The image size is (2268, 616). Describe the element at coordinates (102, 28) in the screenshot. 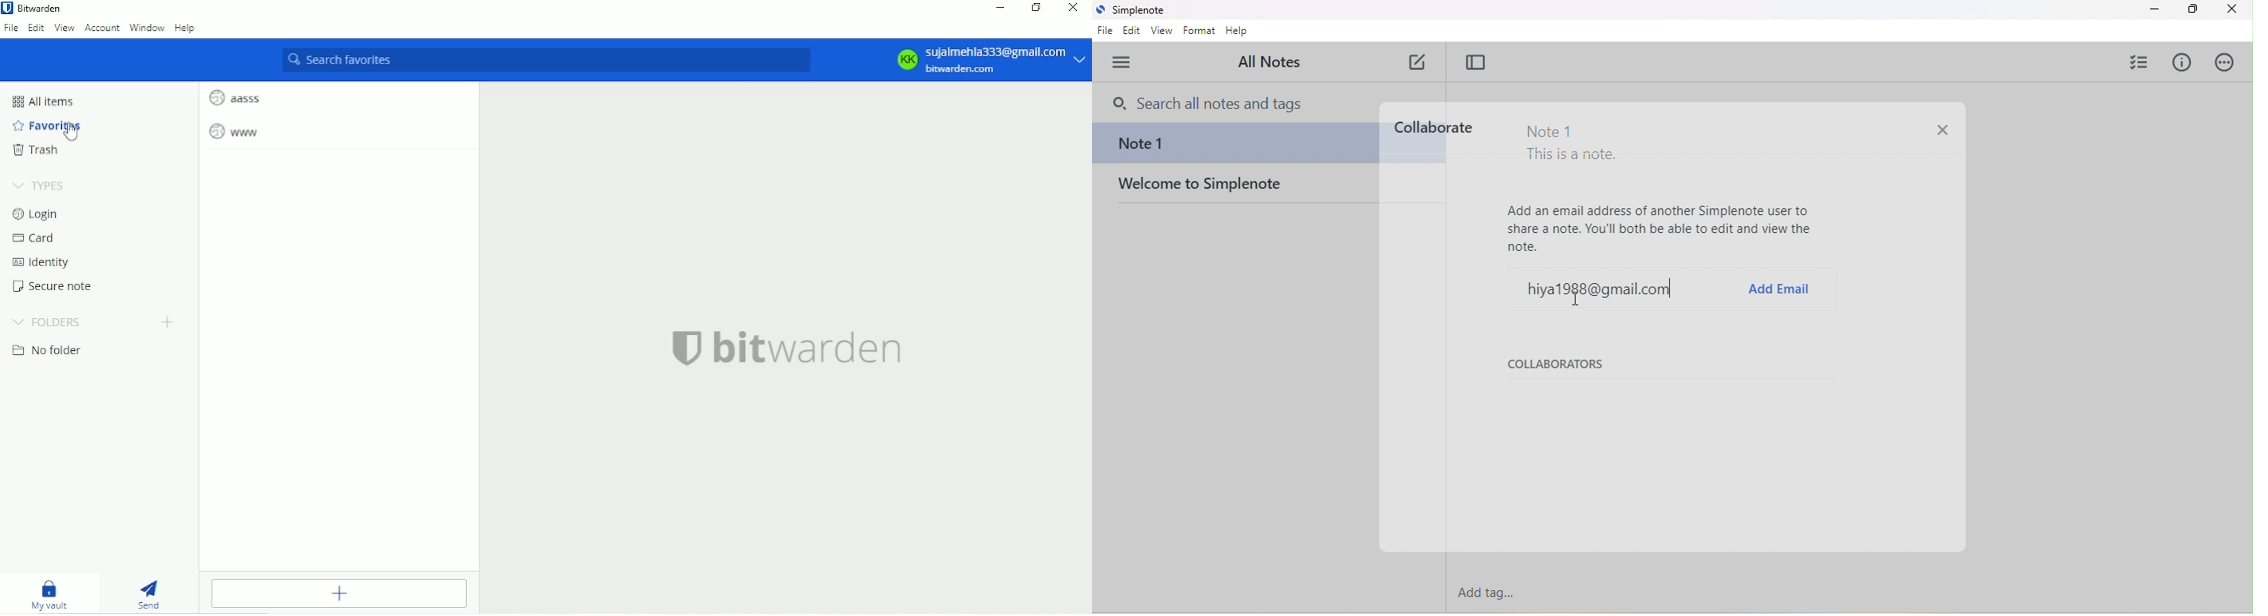

I see `Account` at that location.